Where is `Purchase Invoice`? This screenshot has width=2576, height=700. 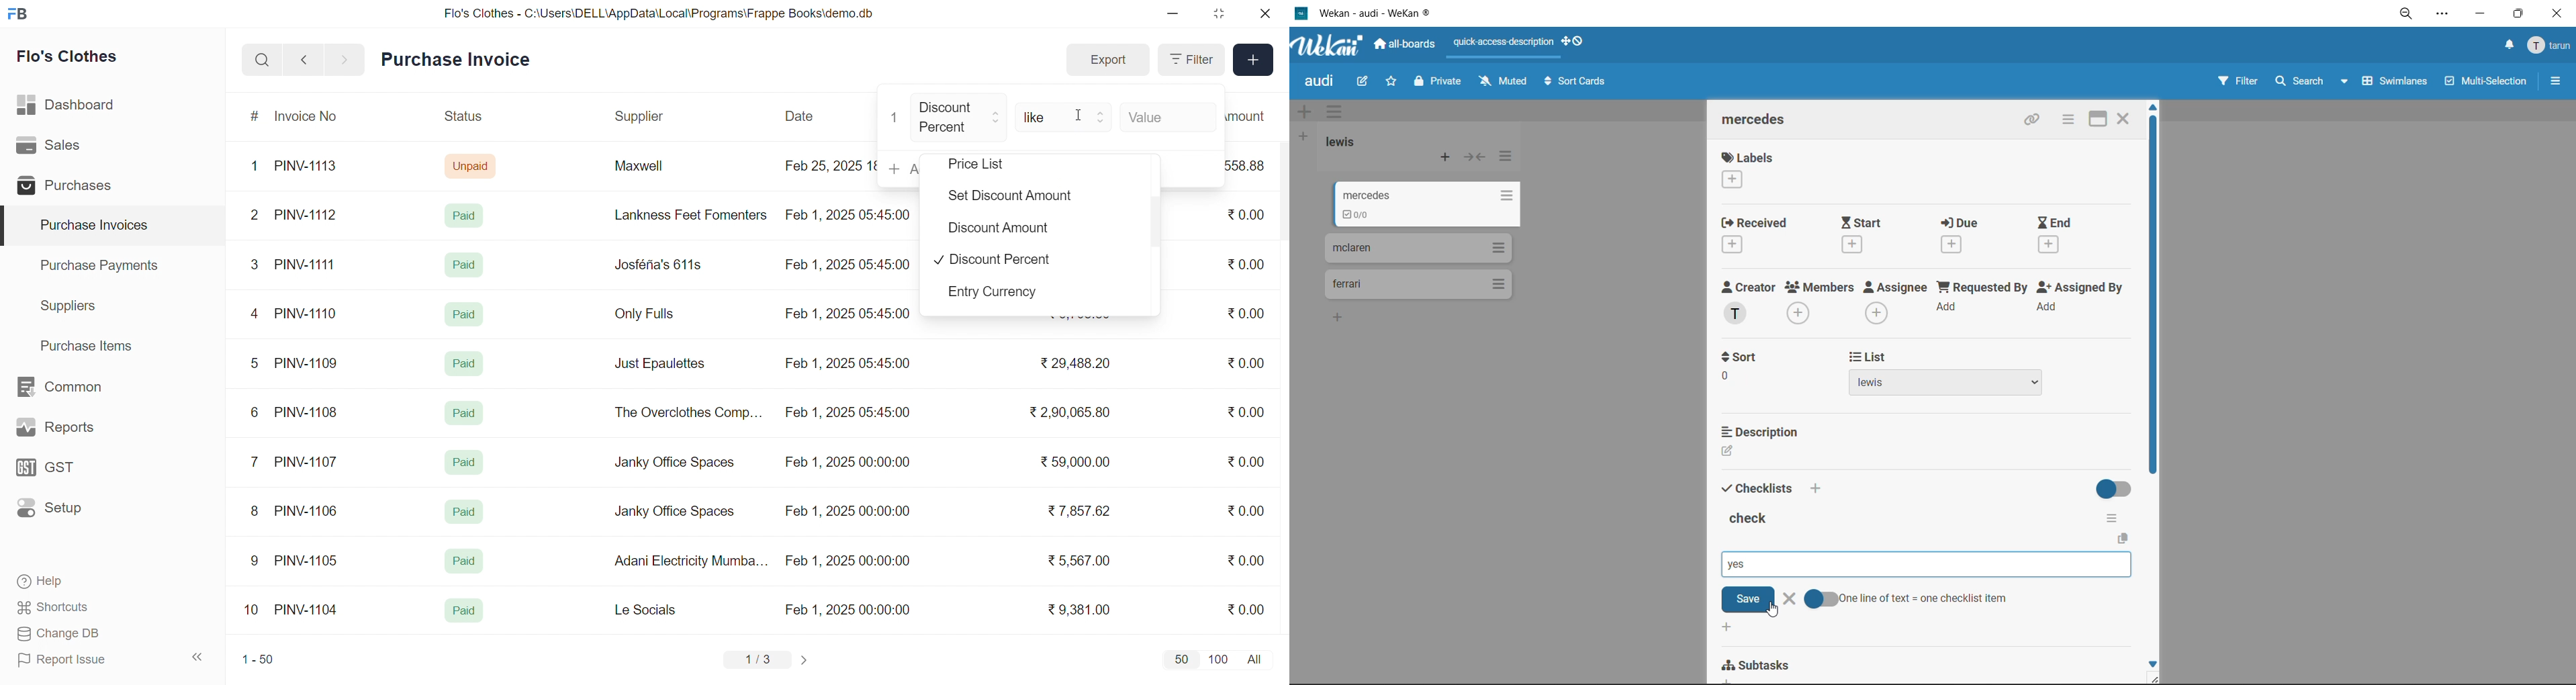
Purchase Invoice is located at coordinates (460, 60).